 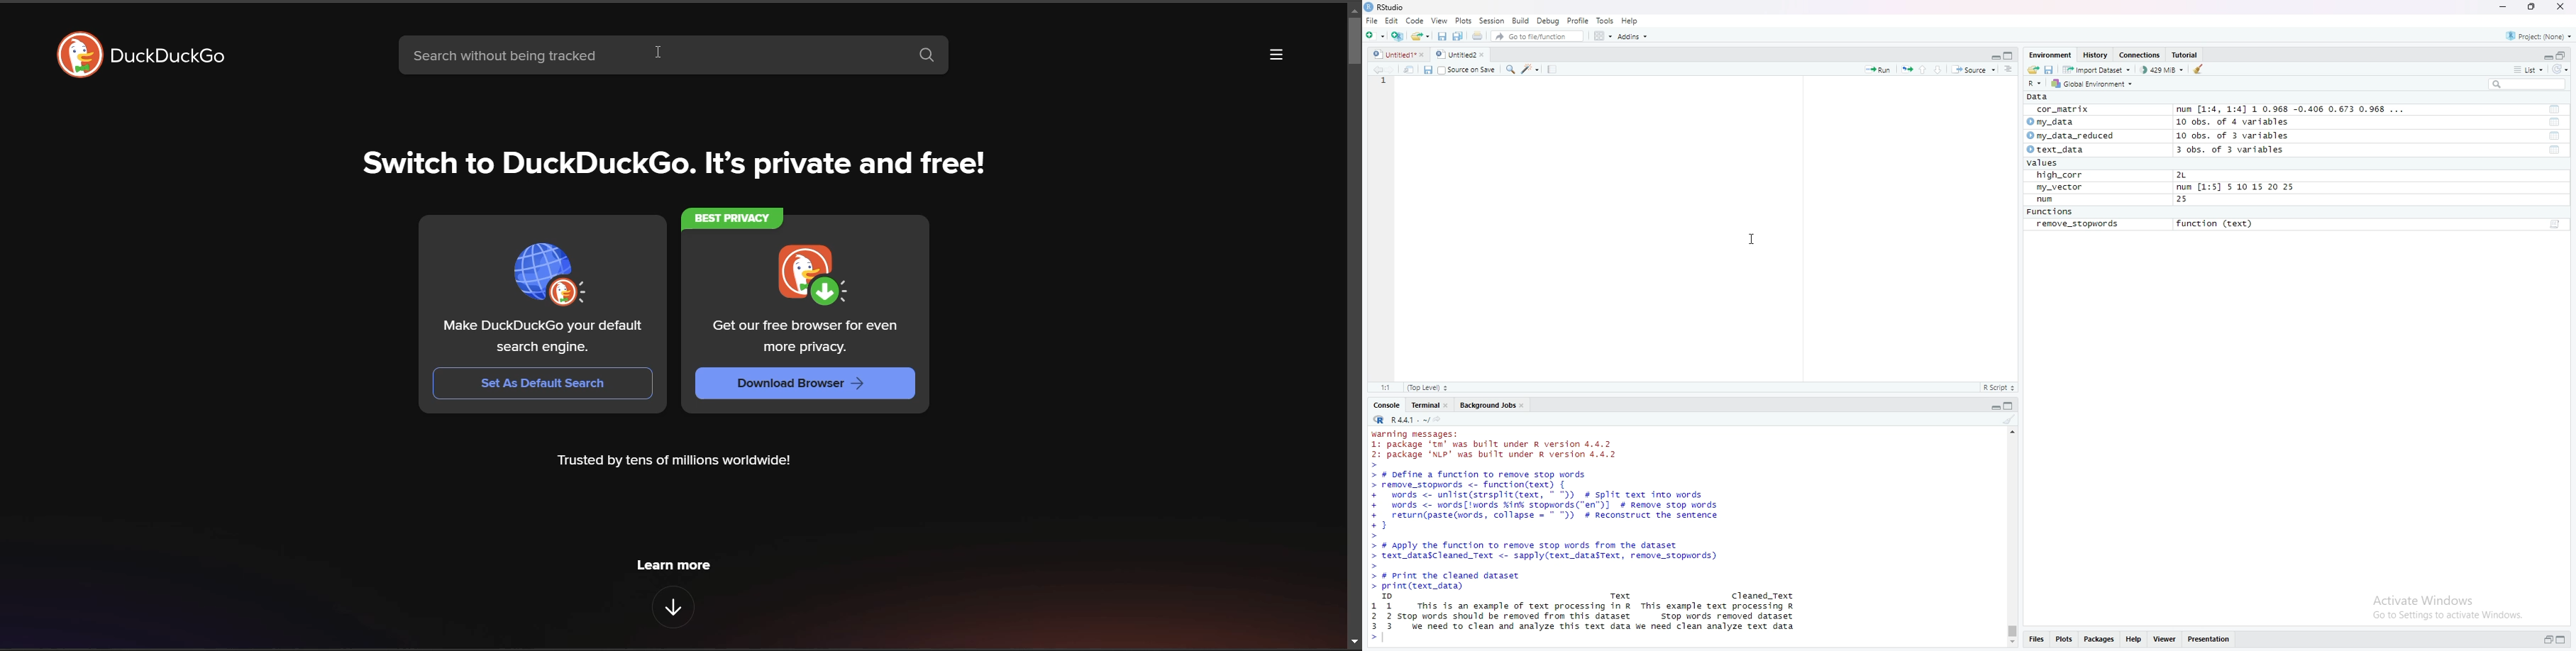 What do you see at coordinates (1457, 37) in the screenshot?
I see `Save all tabs` at bounding box center [1457, 37].